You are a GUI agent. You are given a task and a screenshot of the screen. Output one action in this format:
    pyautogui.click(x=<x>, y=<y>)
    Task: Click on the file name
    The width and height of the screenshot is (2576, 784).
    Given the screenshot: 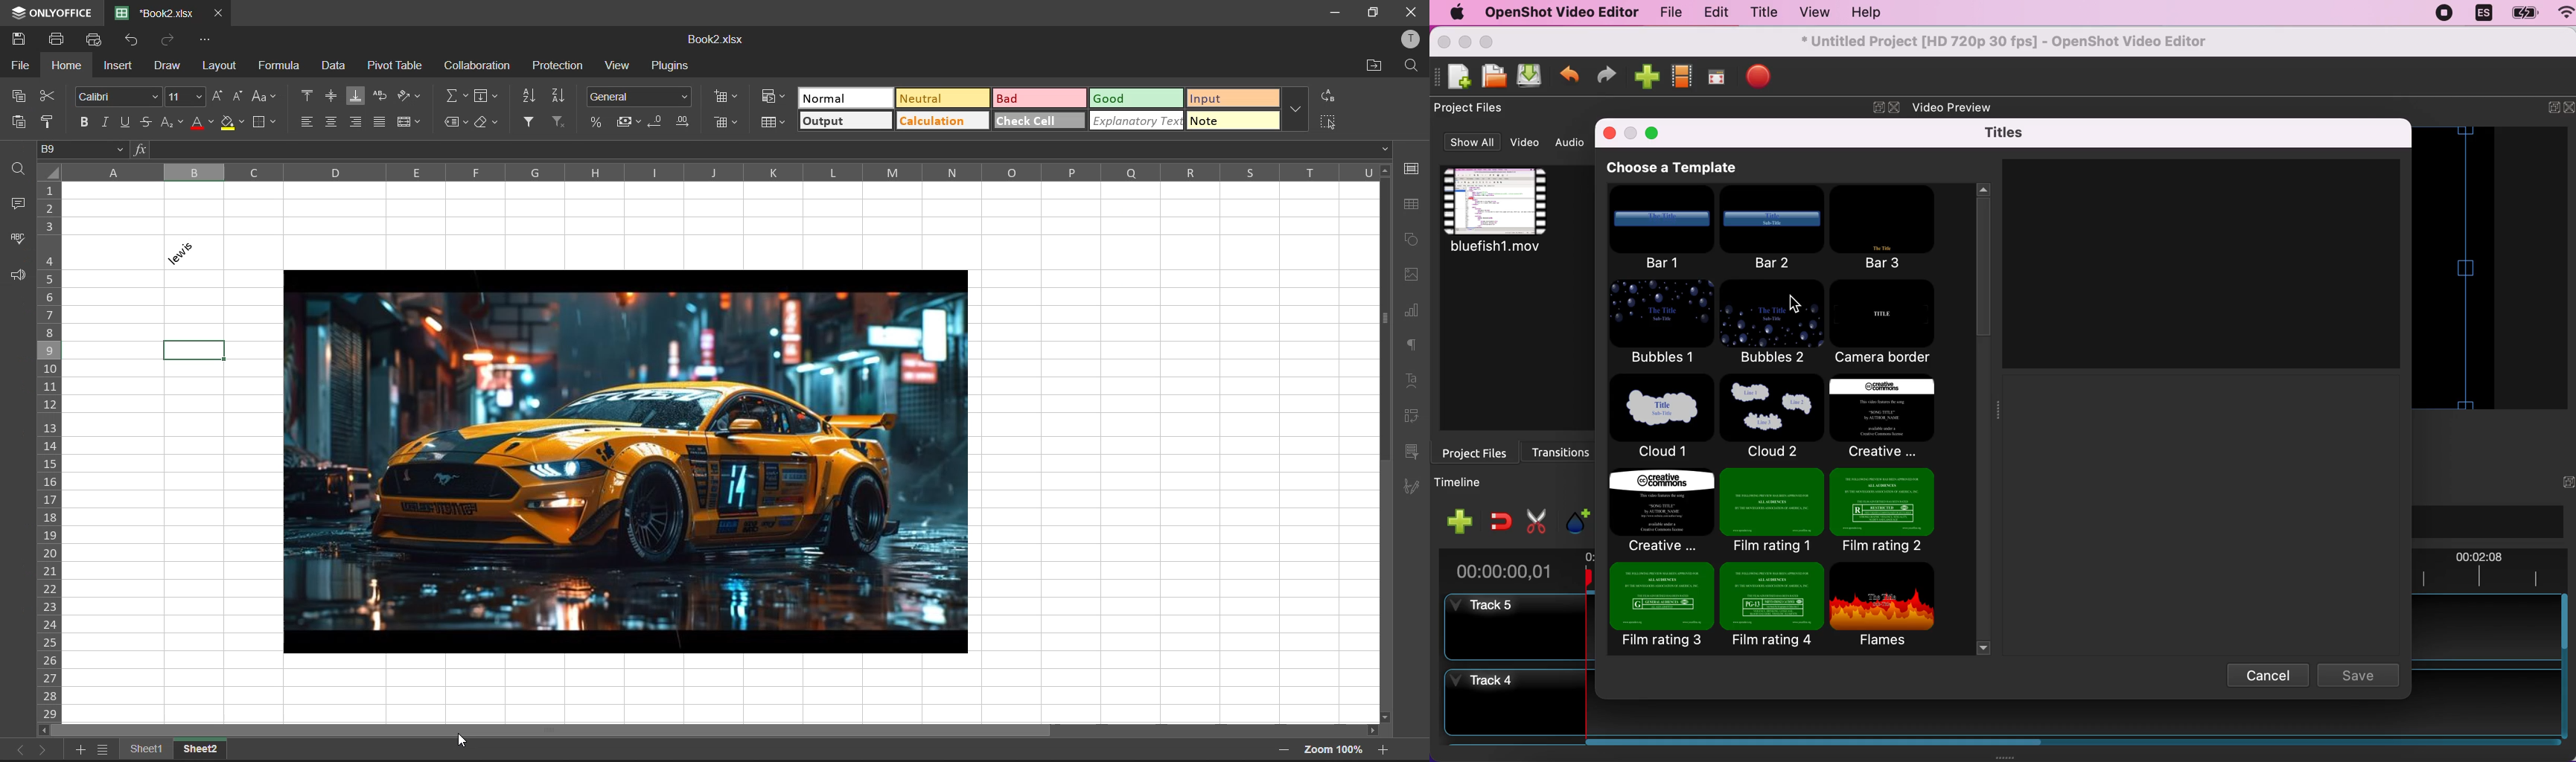 What is the action you would take?
    pyautogui.click(x=715, y=38)
    